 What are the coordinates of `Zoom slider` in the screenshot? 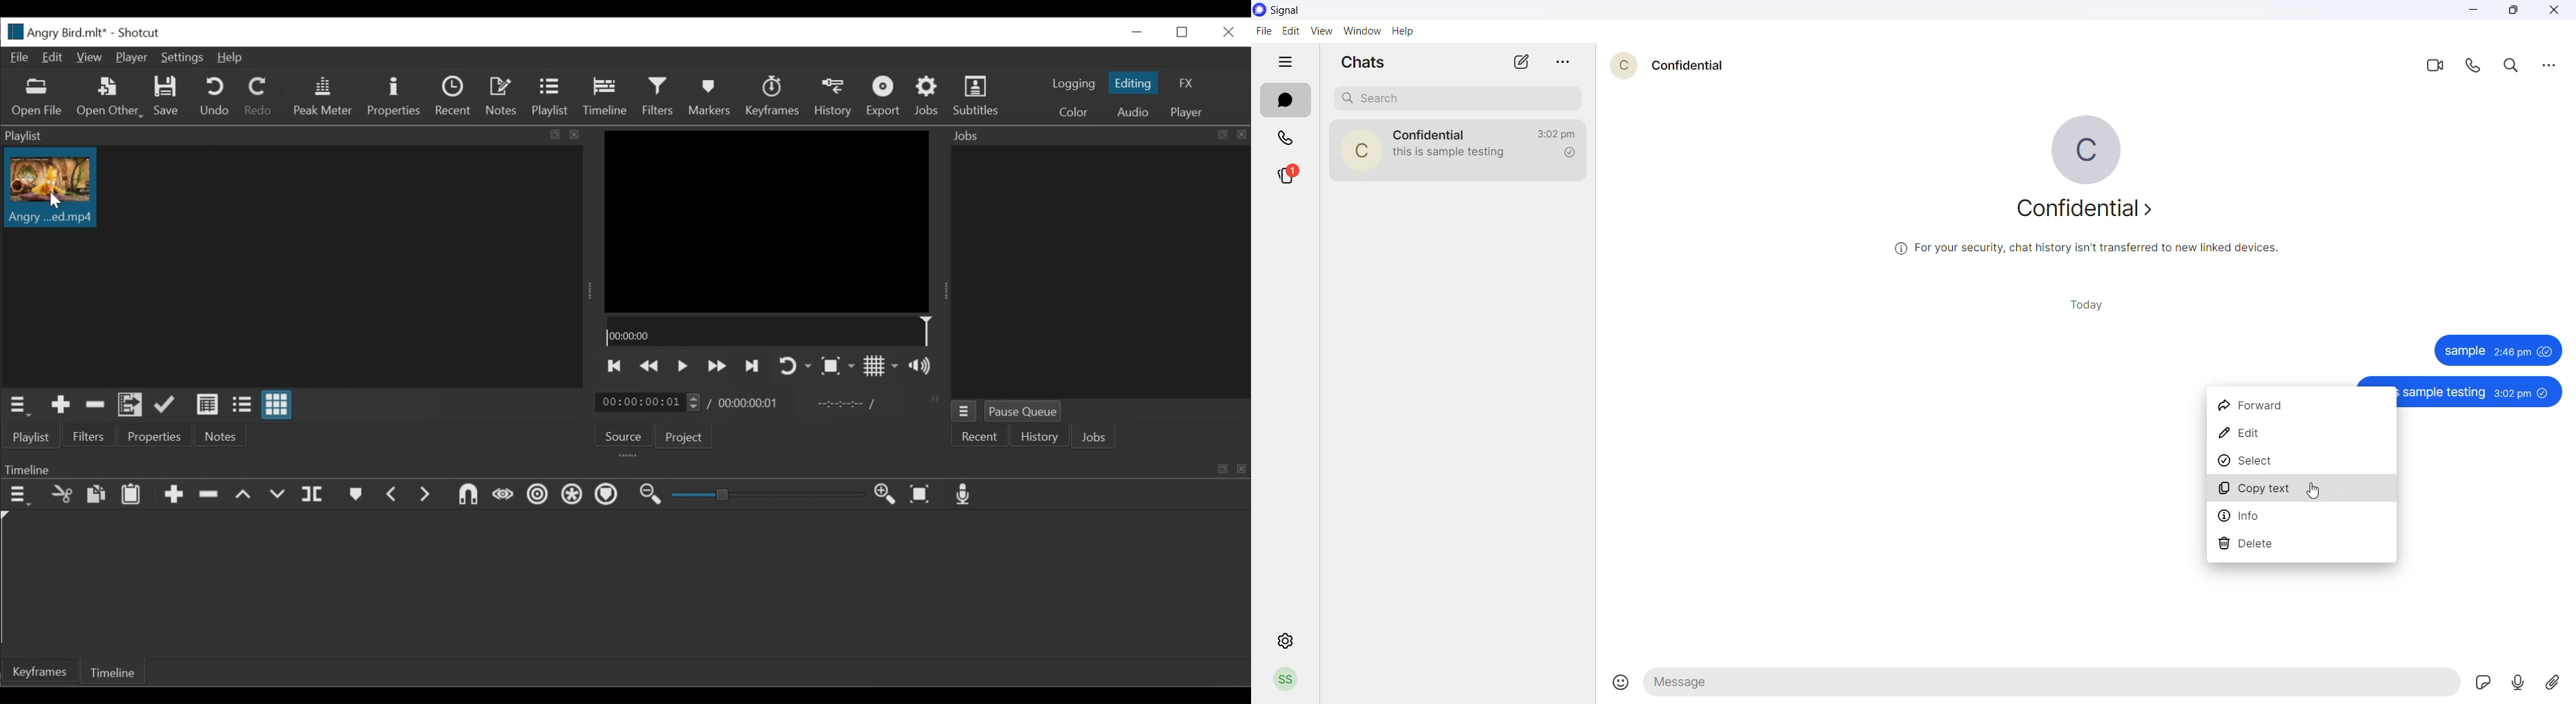 It's located at (772, 494).